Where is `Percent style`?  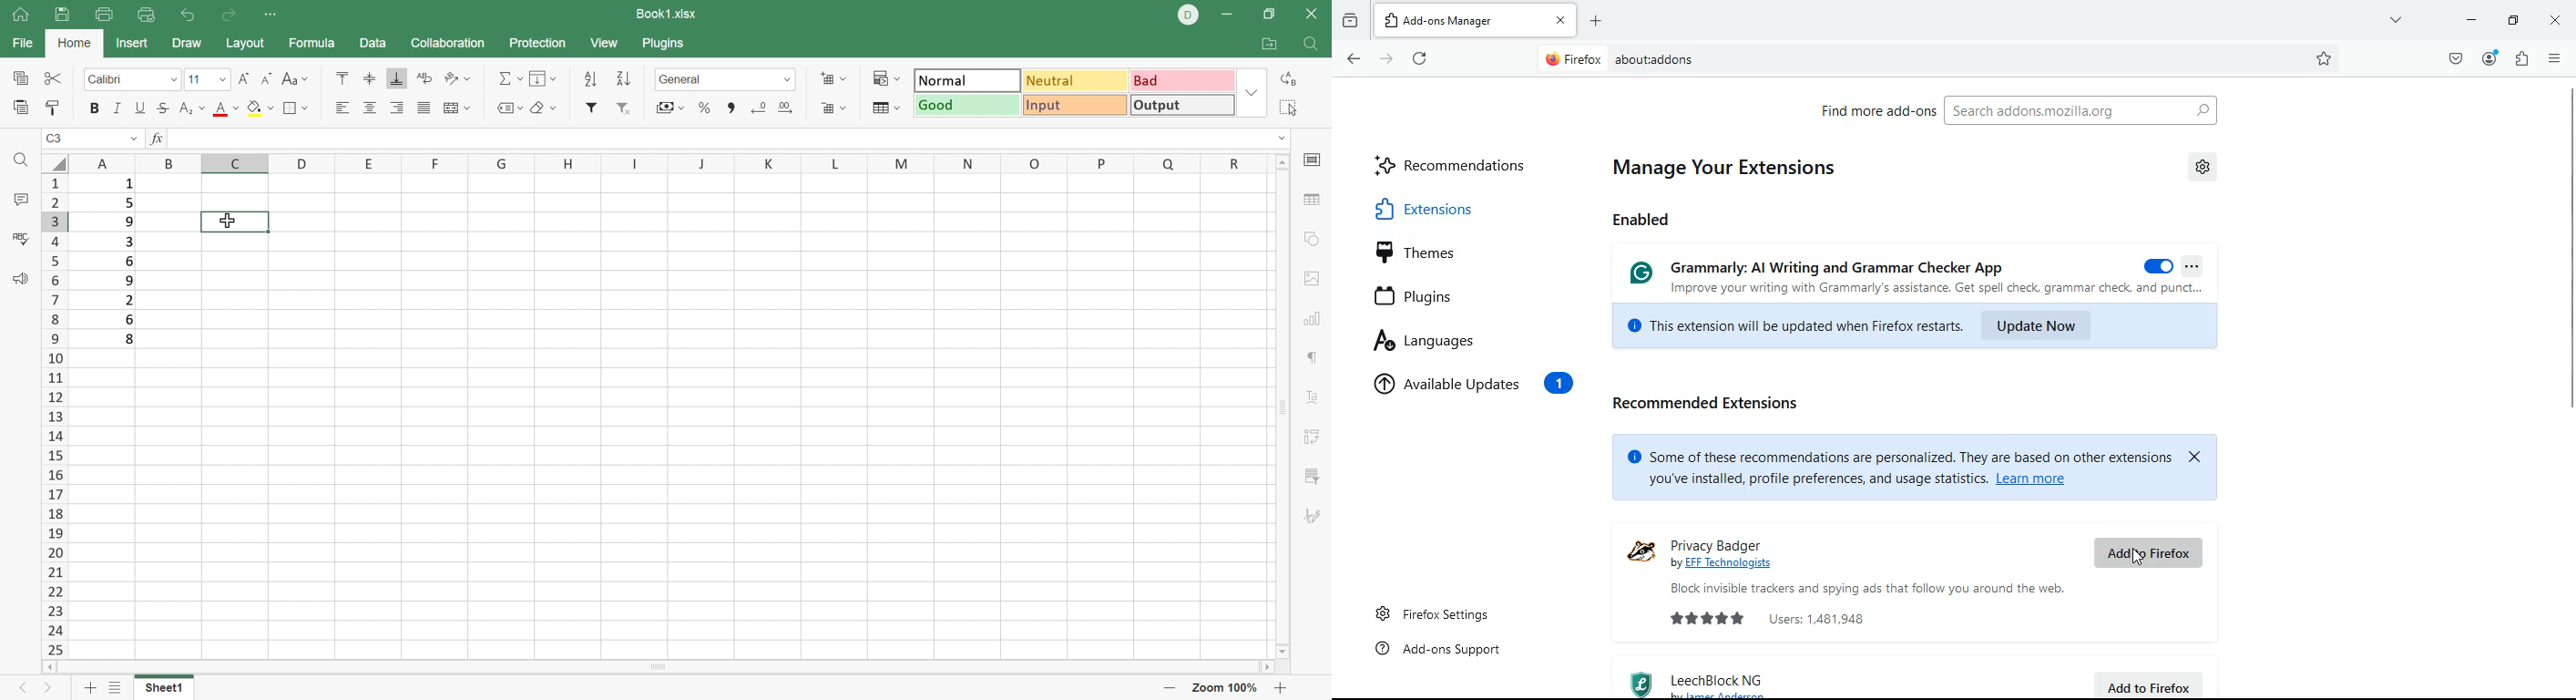 Percent style is located at coordinates (704, 108).